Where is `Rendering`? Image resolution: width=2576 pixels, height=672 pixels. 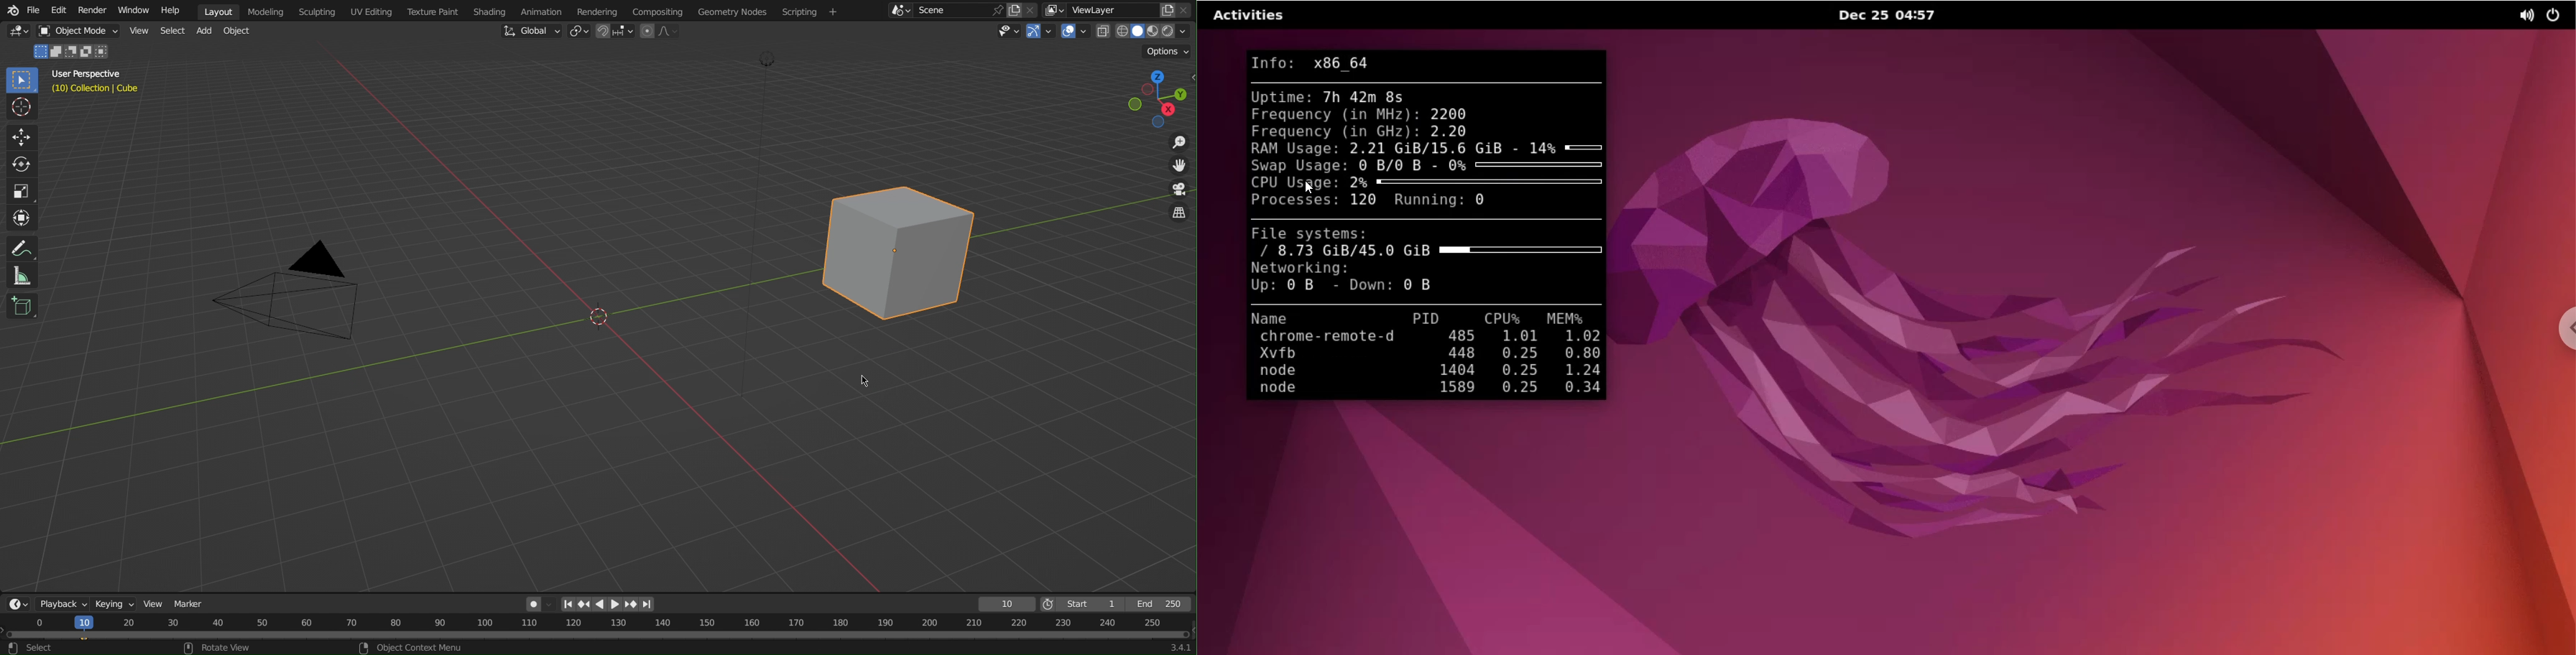
Rendering is located at coordinates (602, 11).